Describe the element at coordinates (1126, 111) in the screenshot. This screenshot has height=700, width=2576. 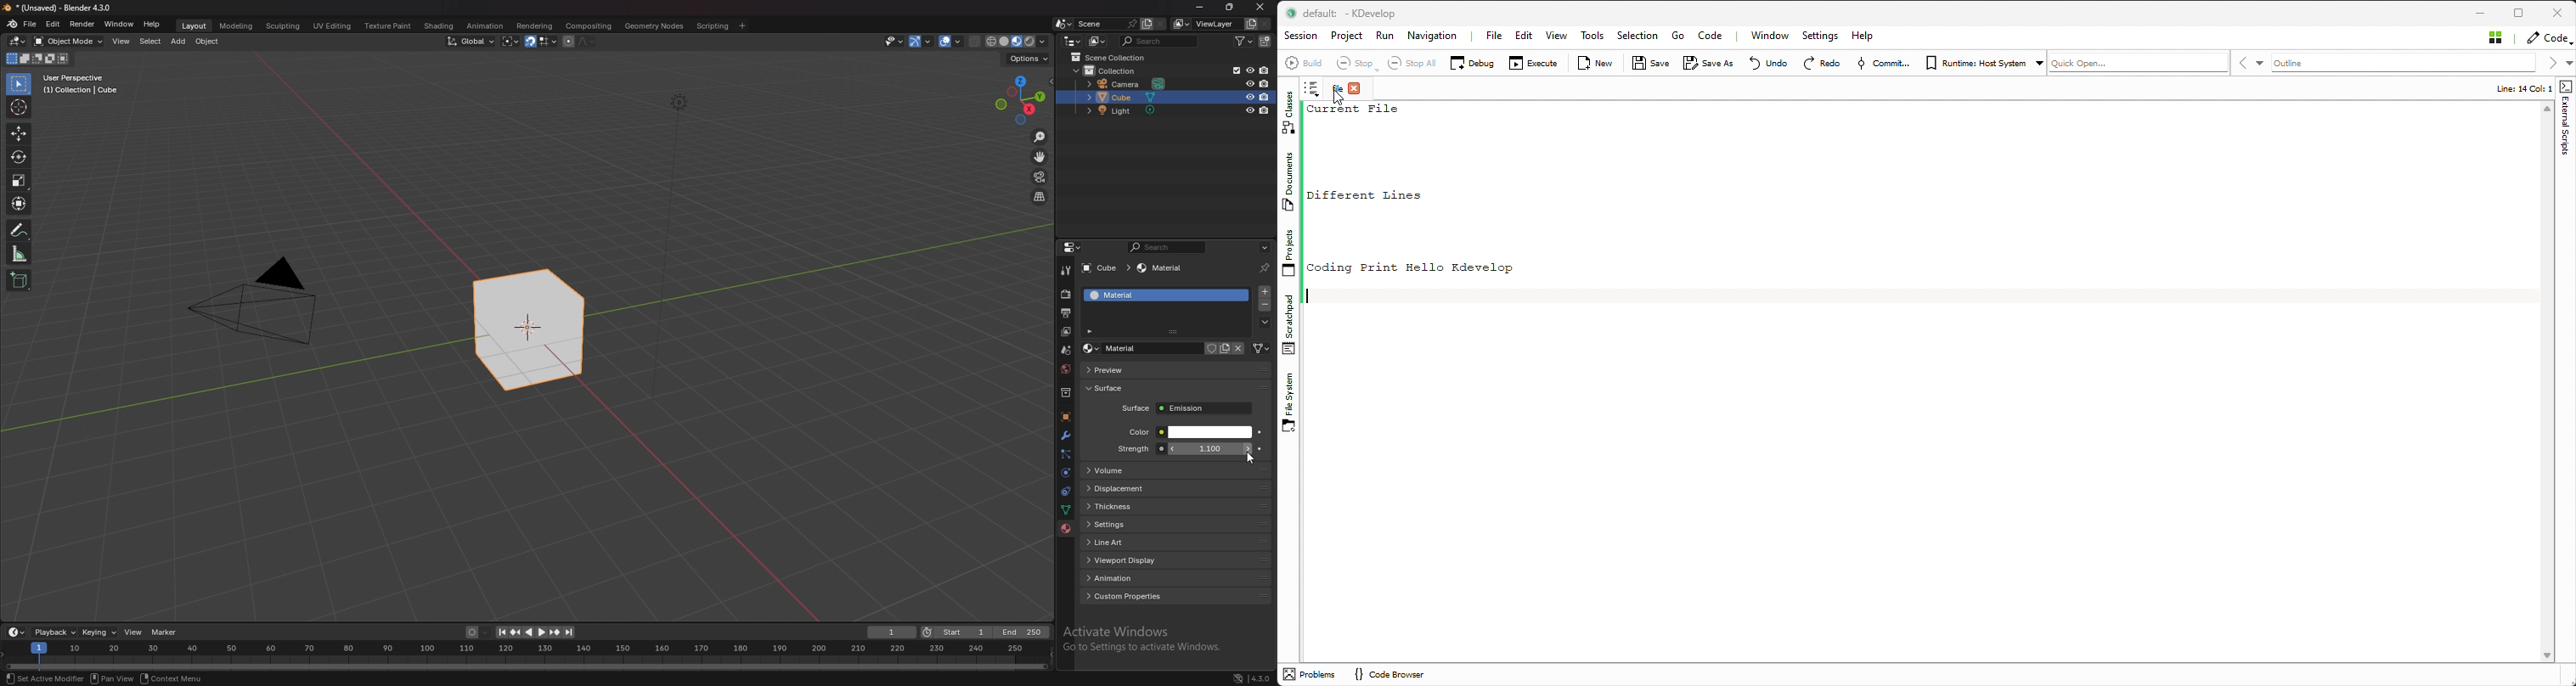
I see `light` at that location.